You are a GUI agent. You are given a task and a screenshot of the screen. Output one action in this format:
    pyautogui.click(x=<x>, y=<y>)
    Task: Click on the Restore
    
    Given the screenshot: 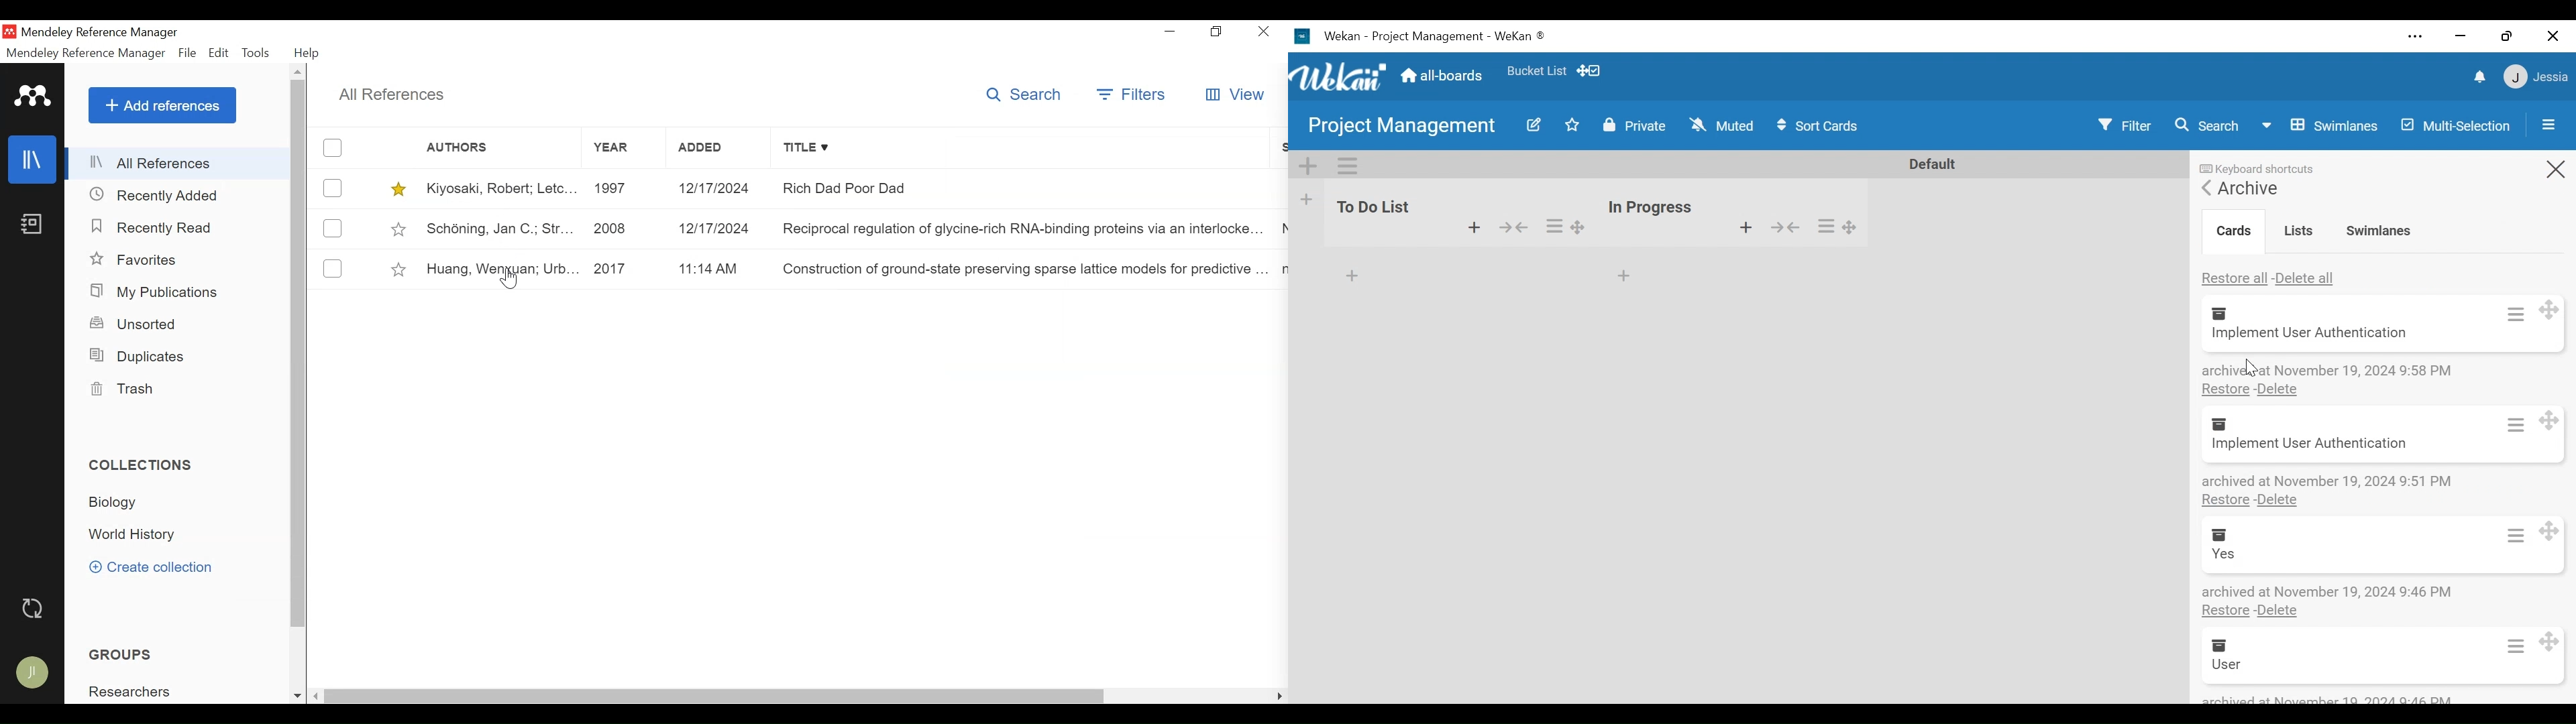 What is the action you would take?
    pyautogui.click(x=1217, y=32)
    